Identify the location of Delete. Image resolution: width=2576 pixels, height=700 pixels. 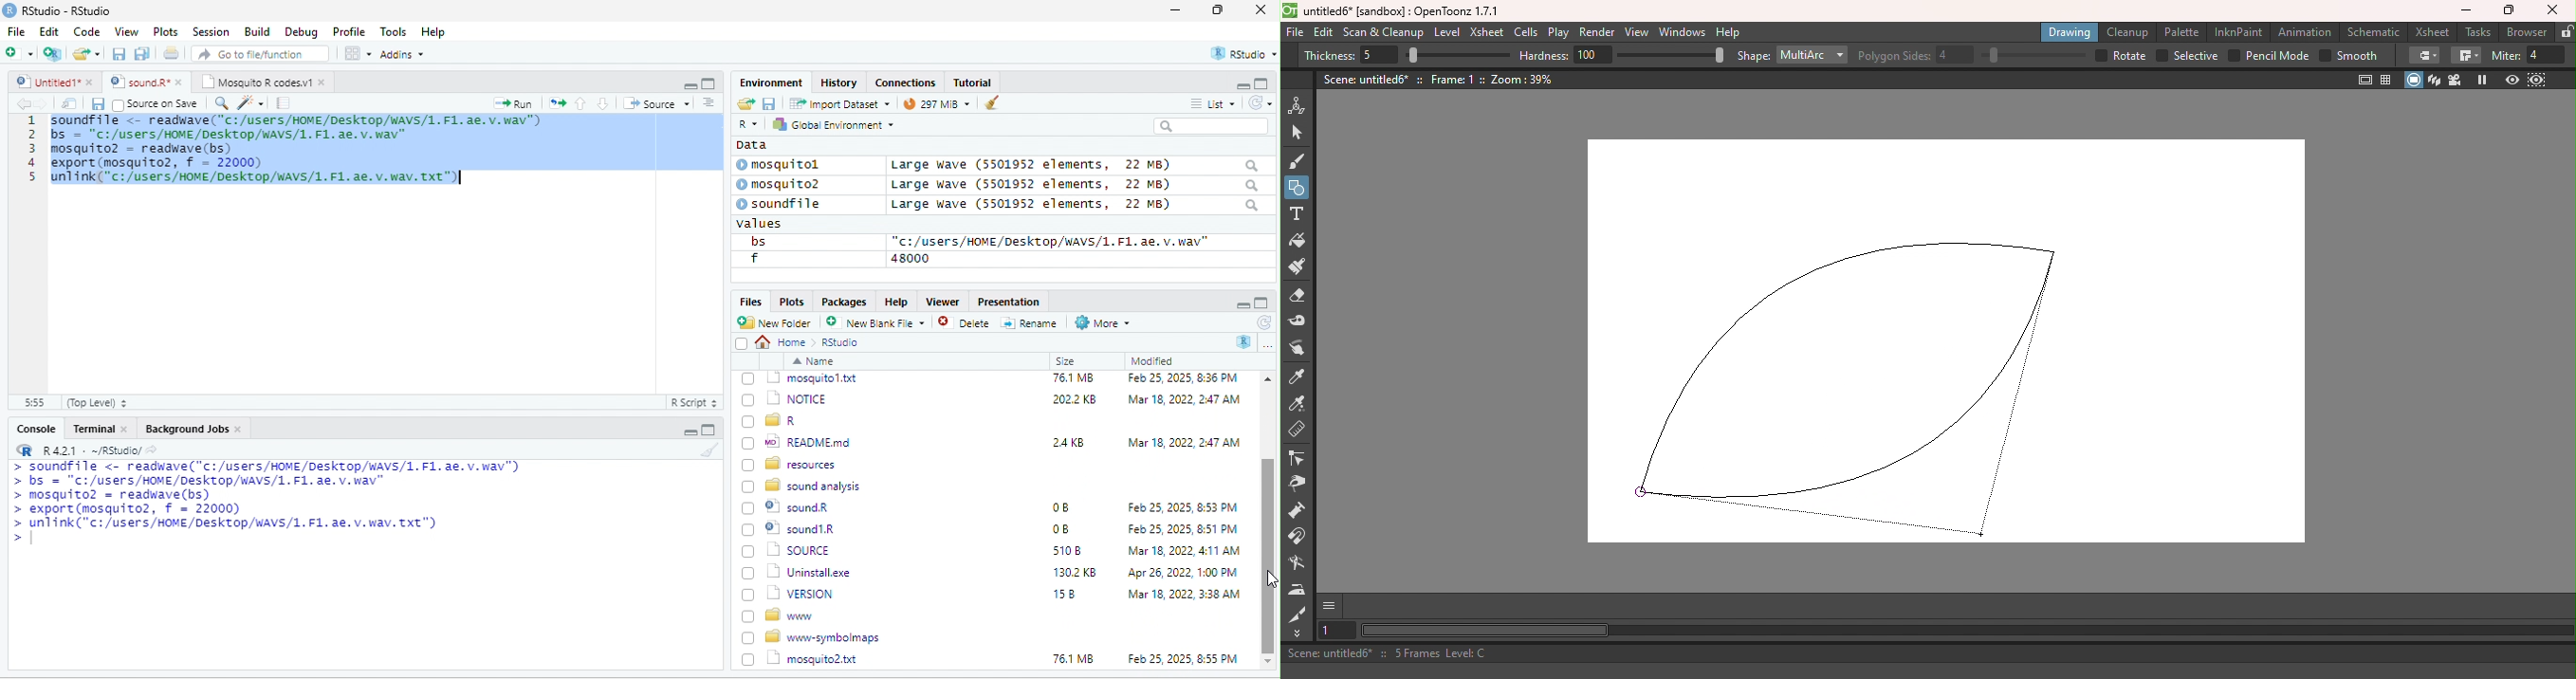
(967, 324).